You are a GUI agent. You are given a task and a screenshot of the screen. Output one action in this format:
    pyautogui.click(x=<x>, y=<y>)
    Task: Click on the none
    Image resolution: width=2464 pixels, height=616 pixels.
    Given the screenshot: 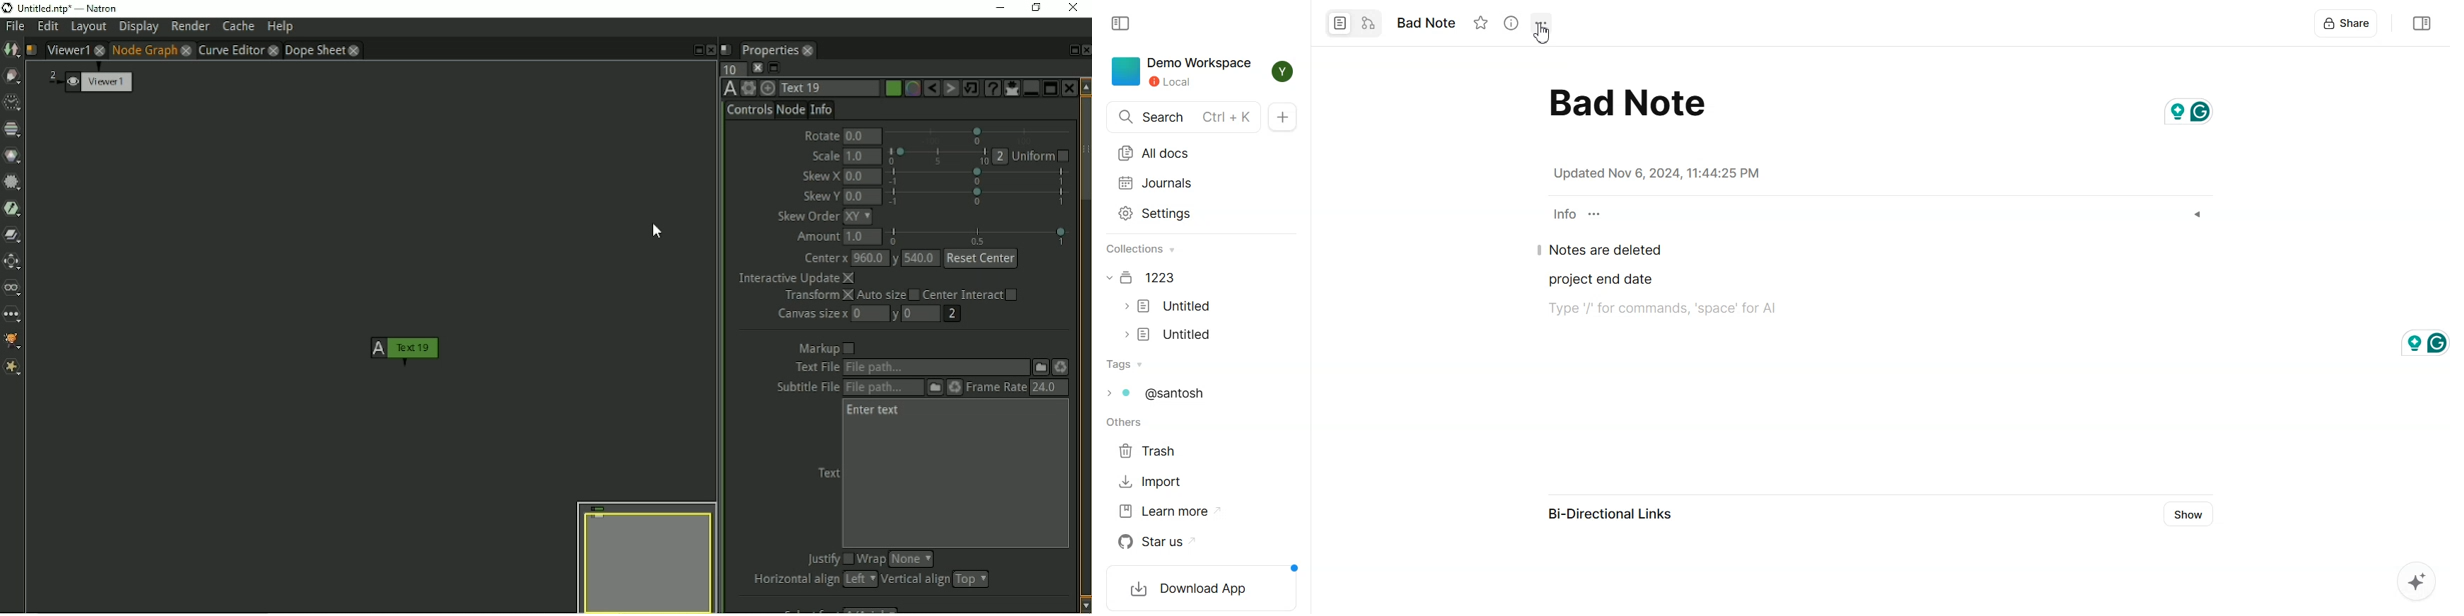 What is the action you would take?
    pyautogui.click(x=911, y=558)
    